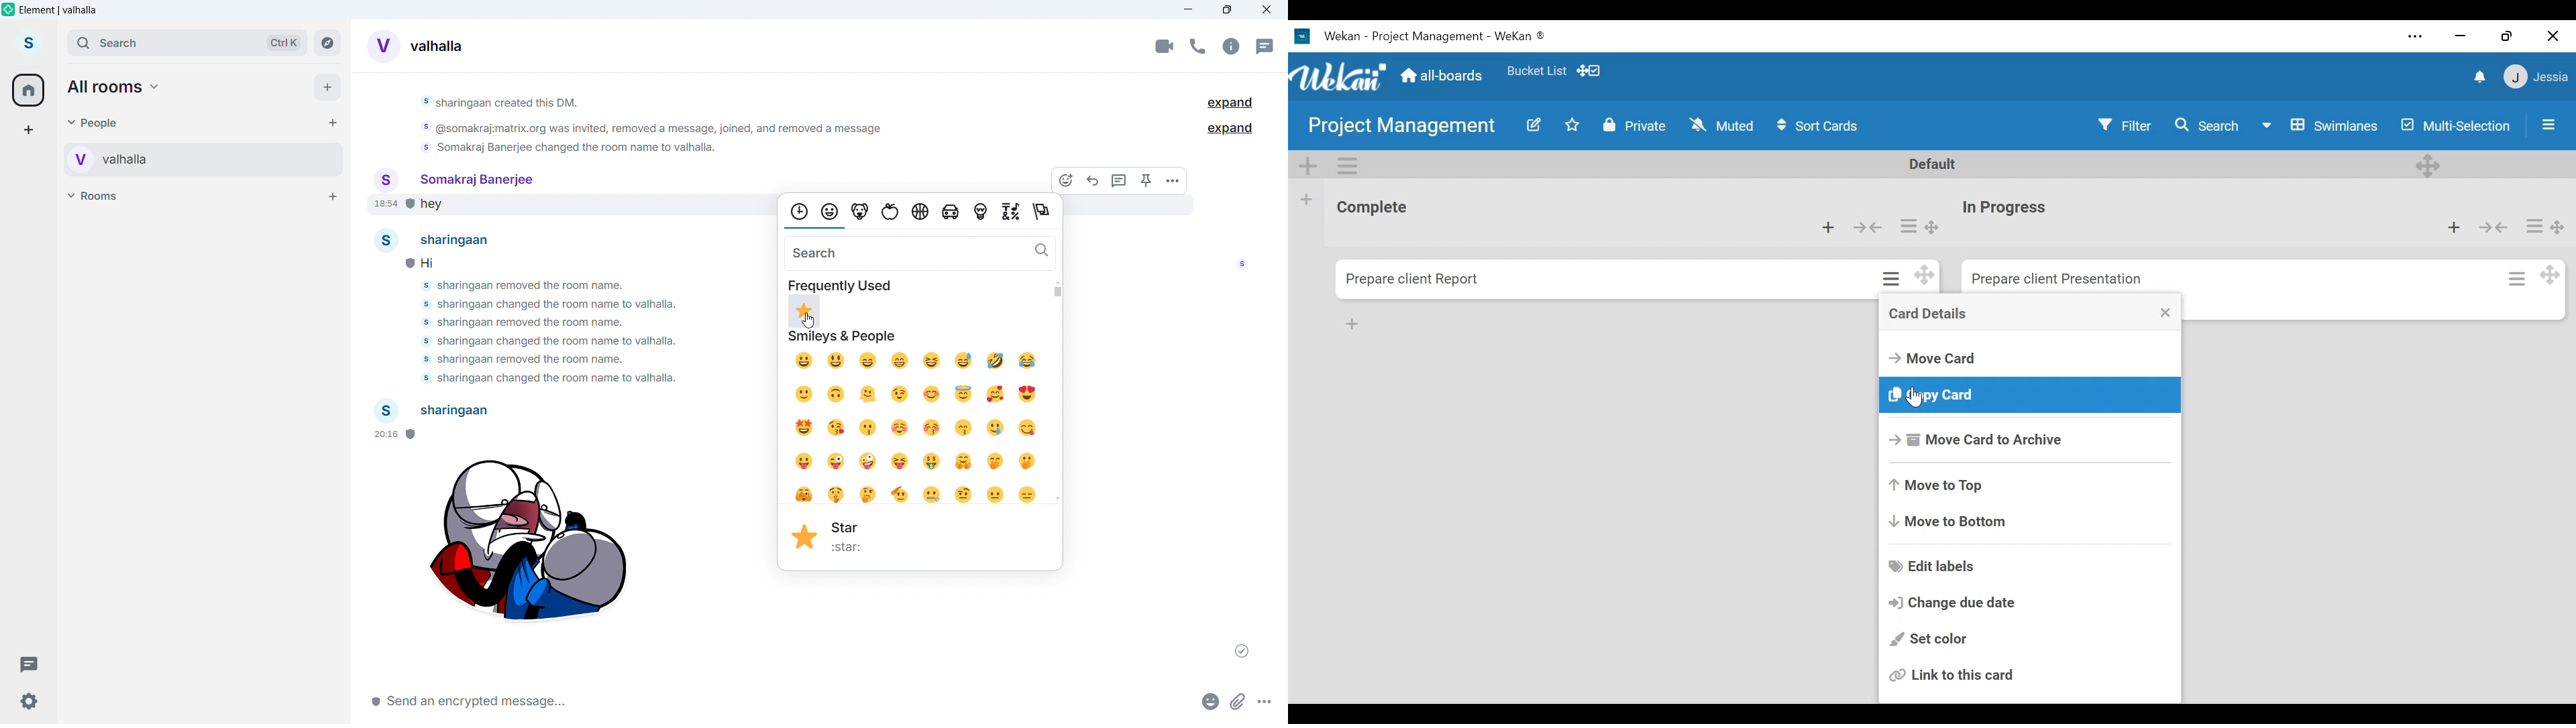 The height and width of the screenshot is (728, 2576). I want to click on Add Swimlane, so click(1311, 166).